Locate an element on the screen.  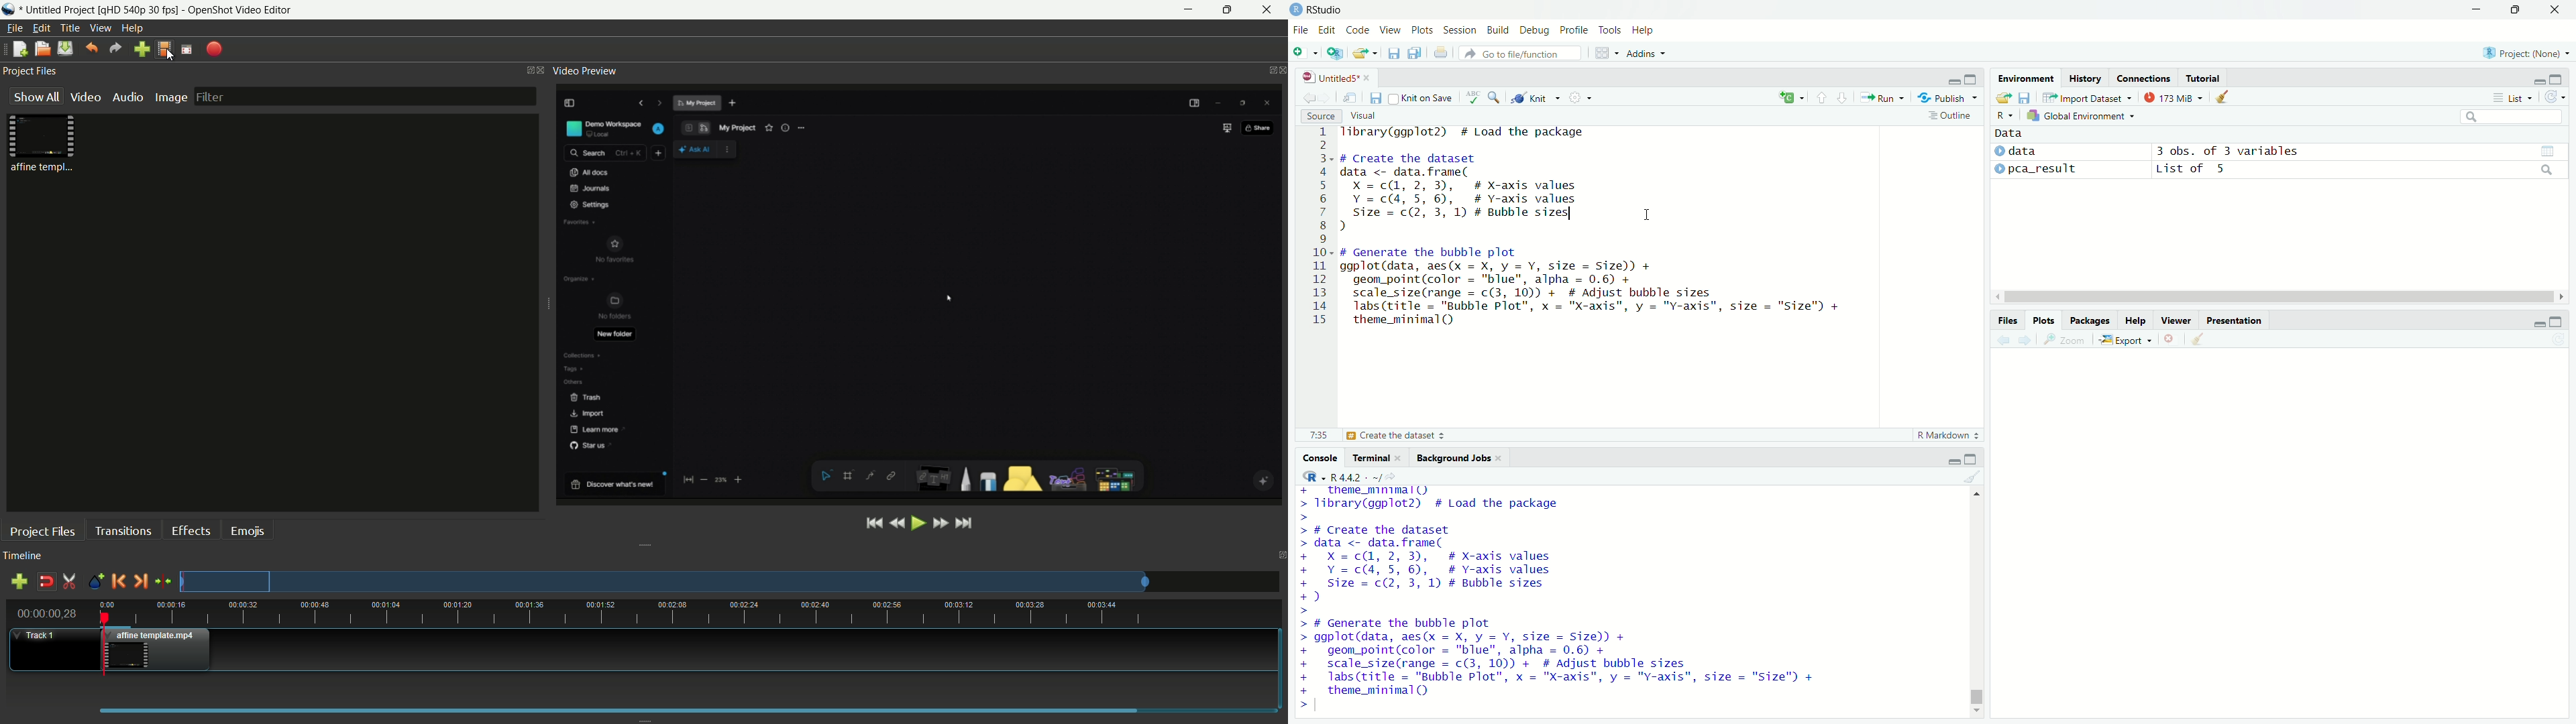
clear console is located at coordinates (1974, 476).